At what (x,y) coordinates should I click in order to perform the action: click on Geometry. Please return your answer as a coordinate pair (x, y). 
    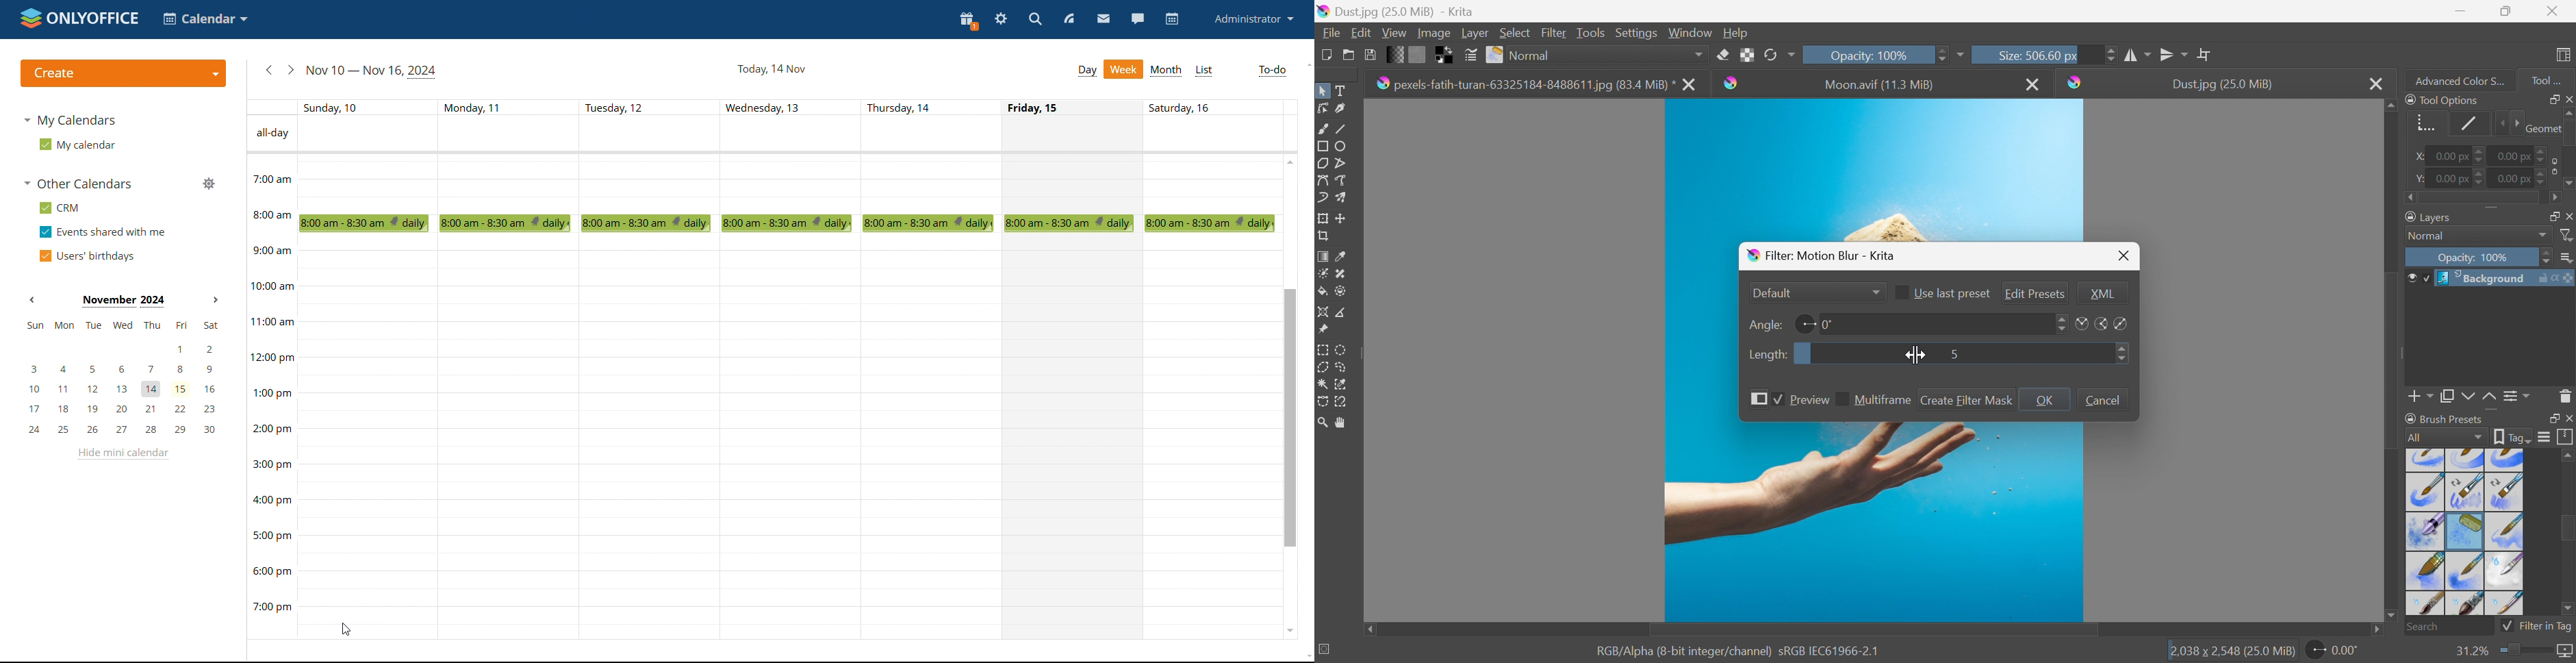
    Looking at the image, I should click on (2423, 121).